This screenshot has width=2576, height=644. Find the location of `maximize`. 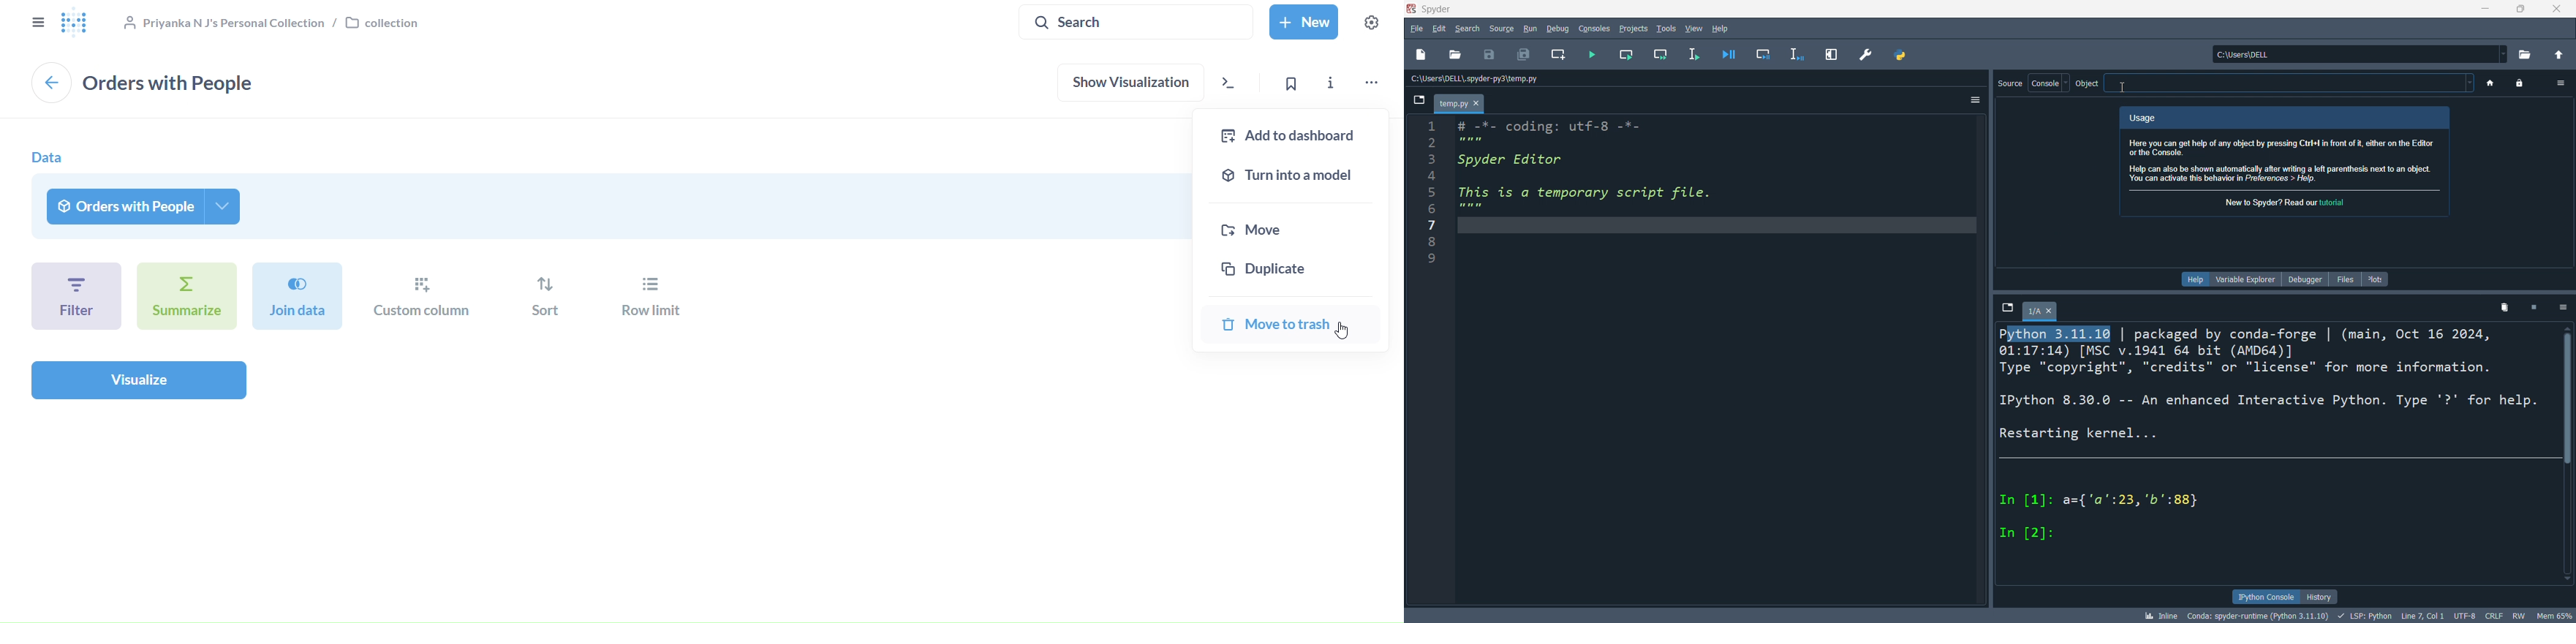

maximize is located at coordinates (2520, 10).